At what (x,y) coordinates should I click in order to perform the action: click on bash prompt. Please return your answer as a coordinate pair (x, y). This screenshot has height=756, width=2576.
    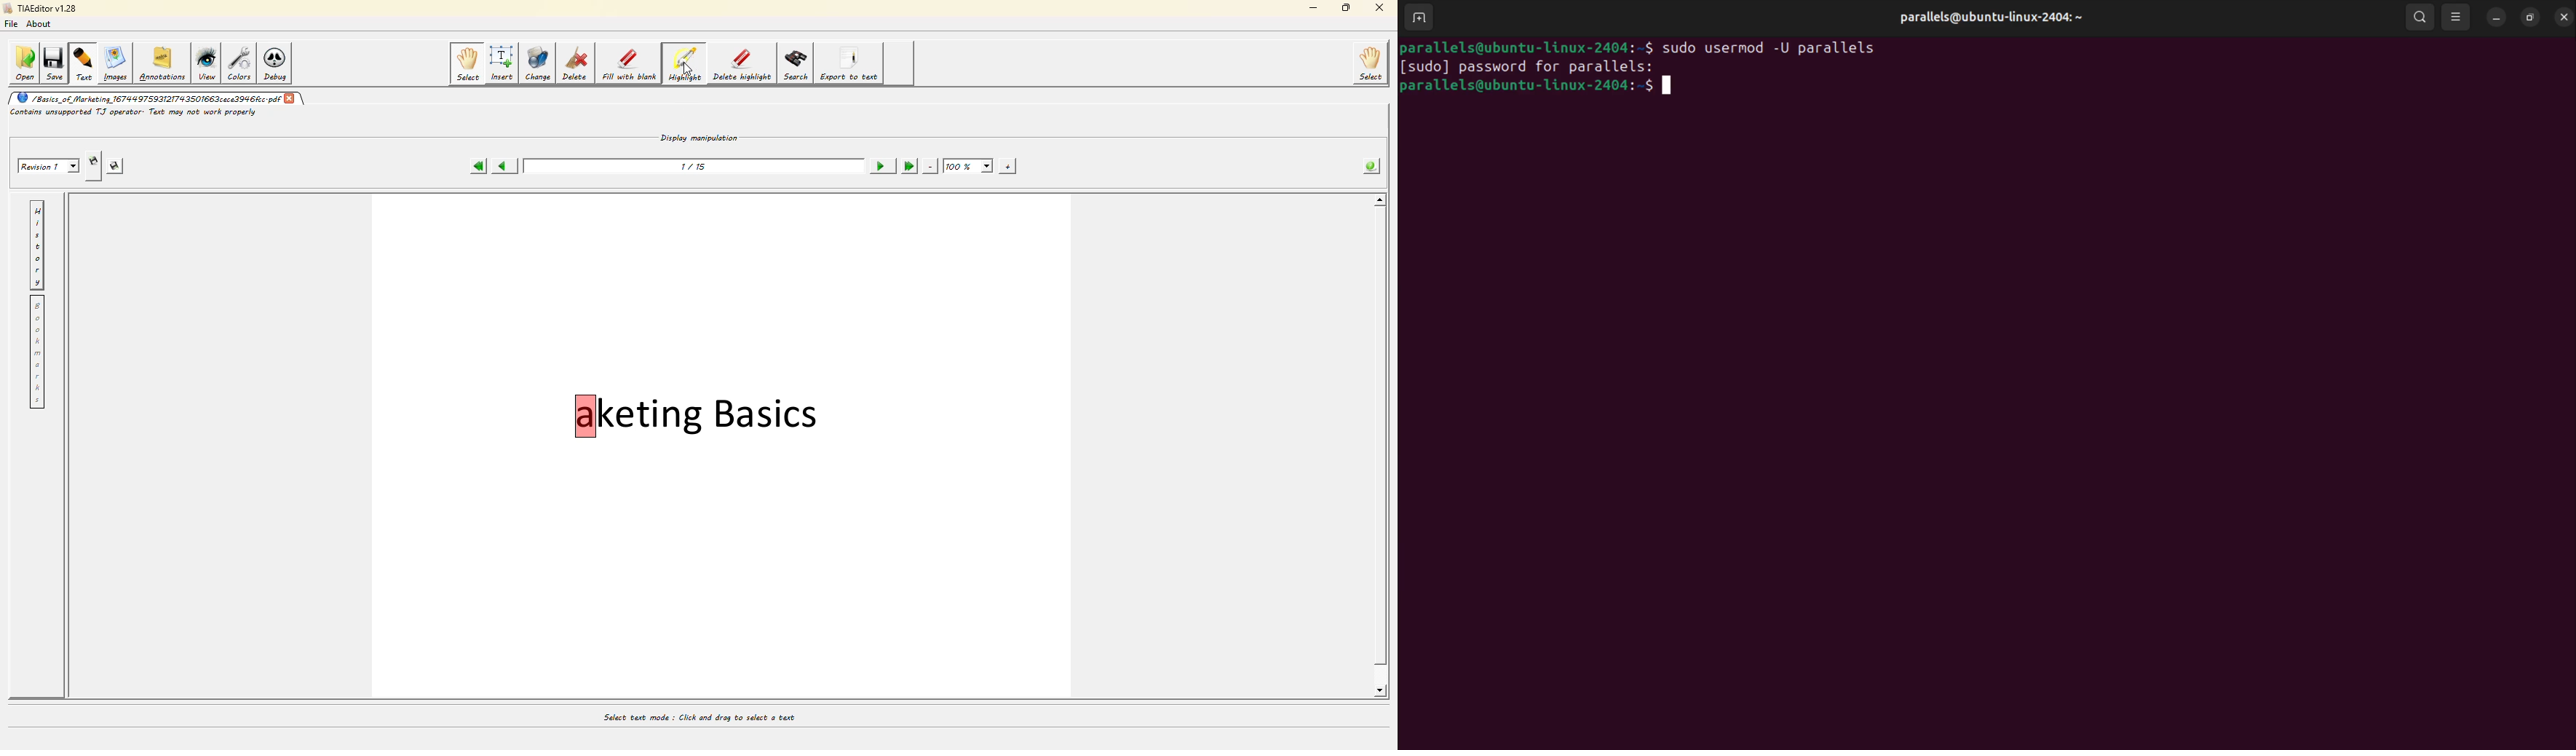
    Looking at the image, I should click on (1529, 45).